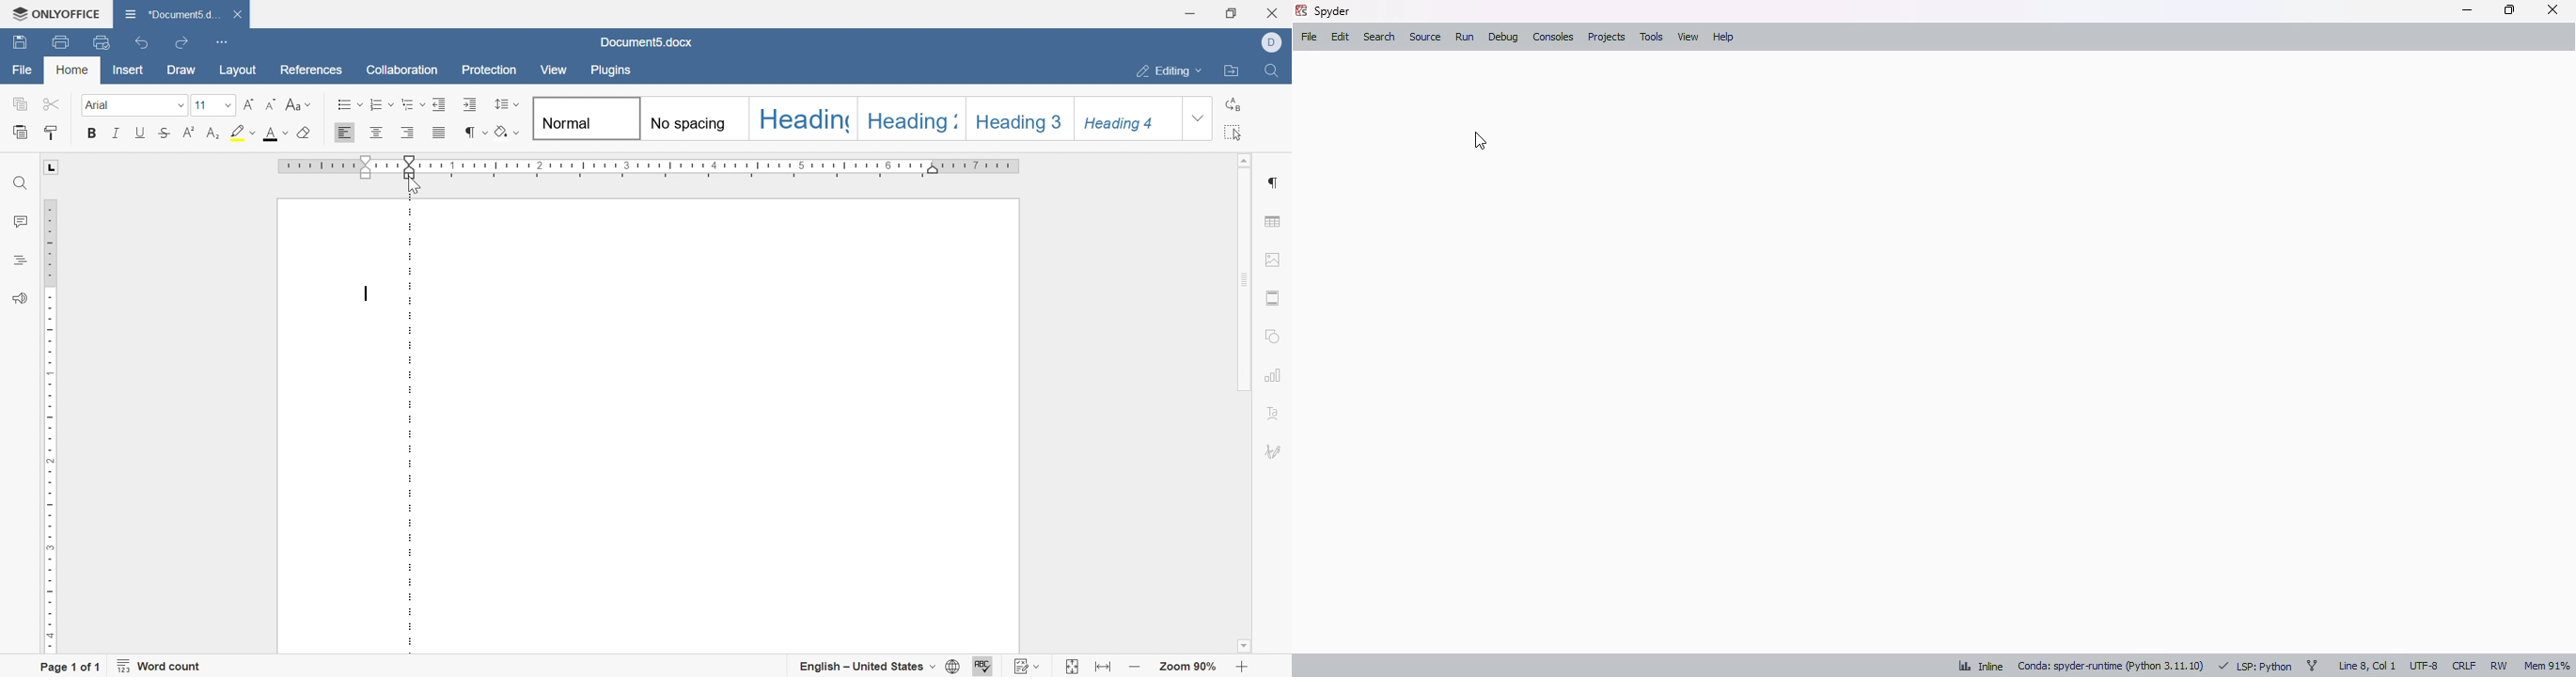  I want to click on minimize, so click(2467, 10).